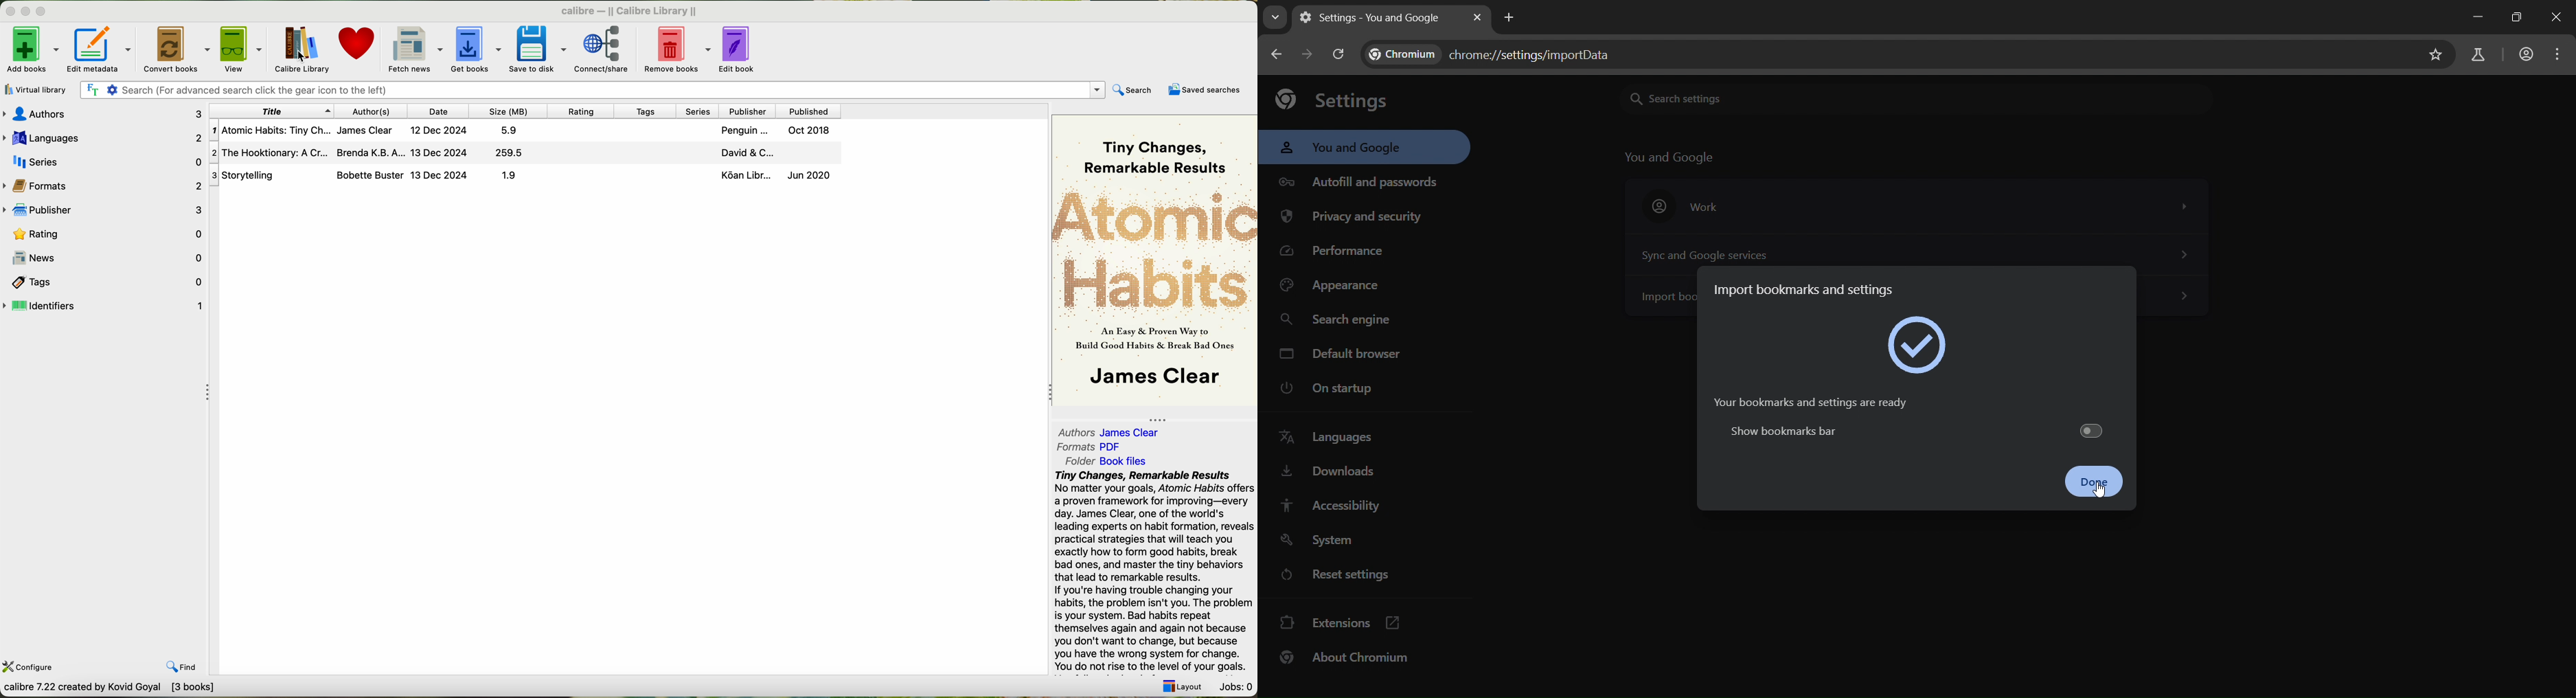  What do you see at coordinates (1332, 473) in the screenshot?
I see `downloads` at bounding box center [1332, 473].